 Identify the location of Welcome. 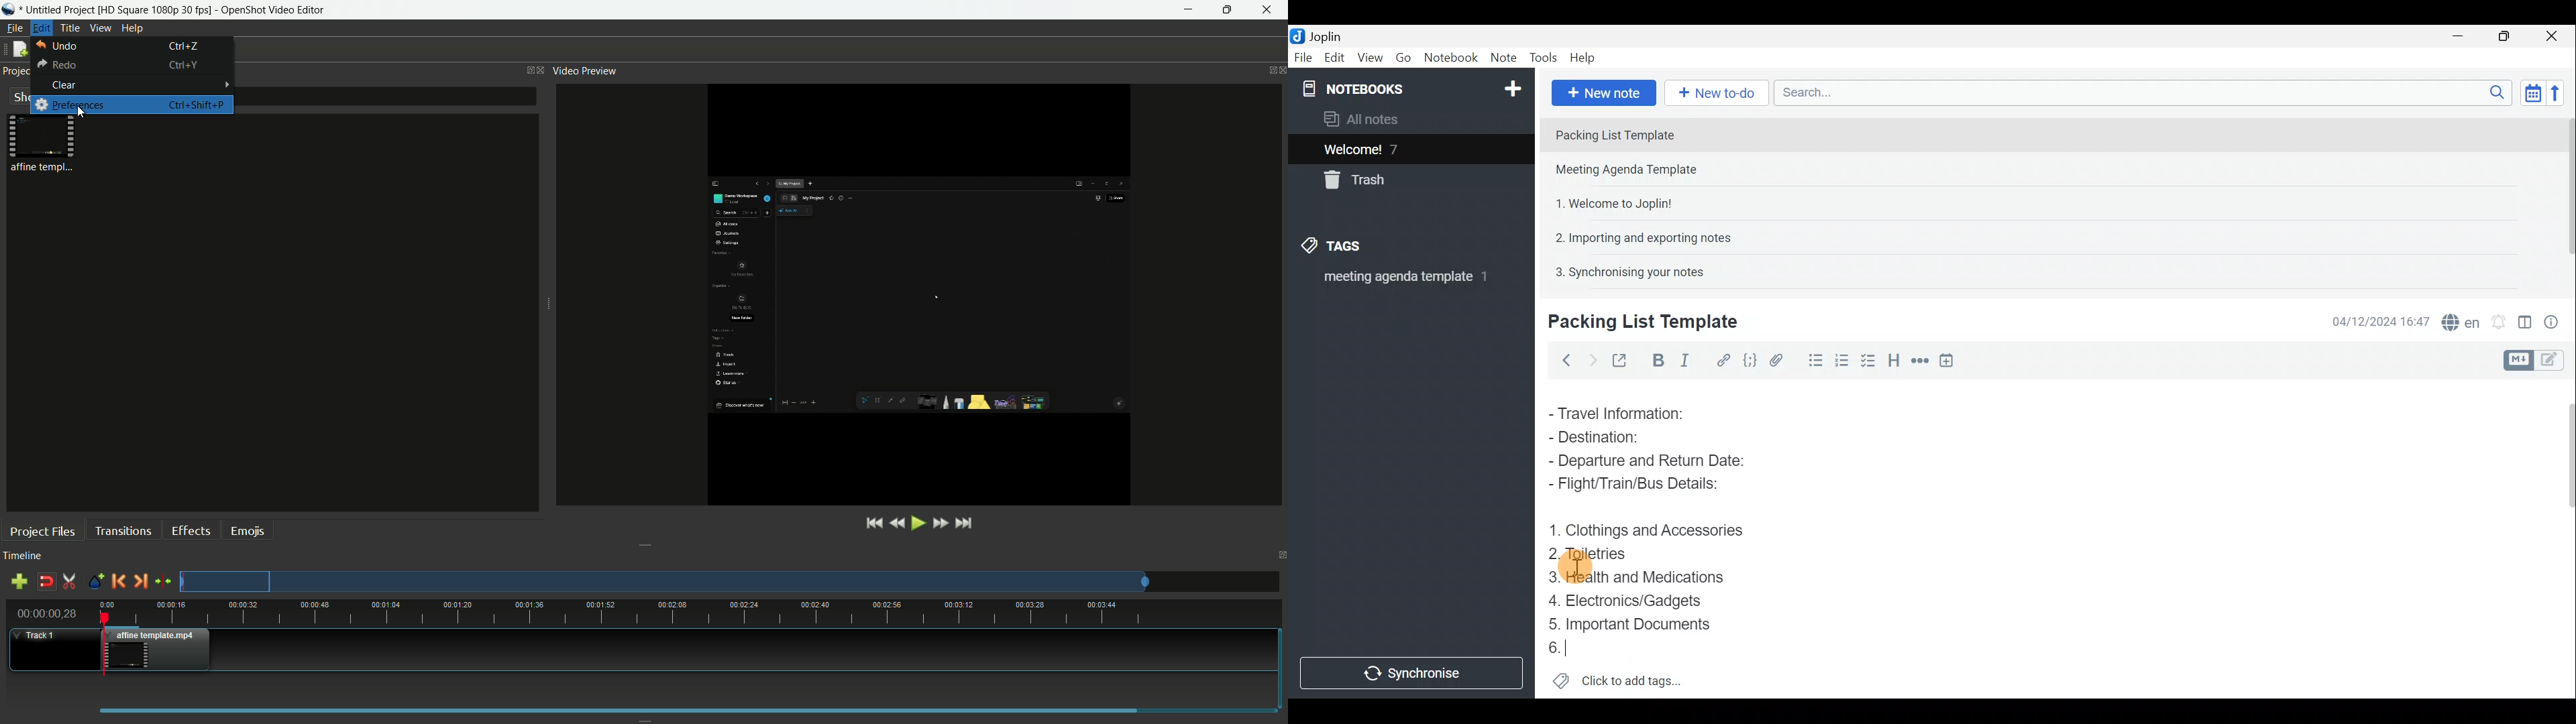
(1391, 149).